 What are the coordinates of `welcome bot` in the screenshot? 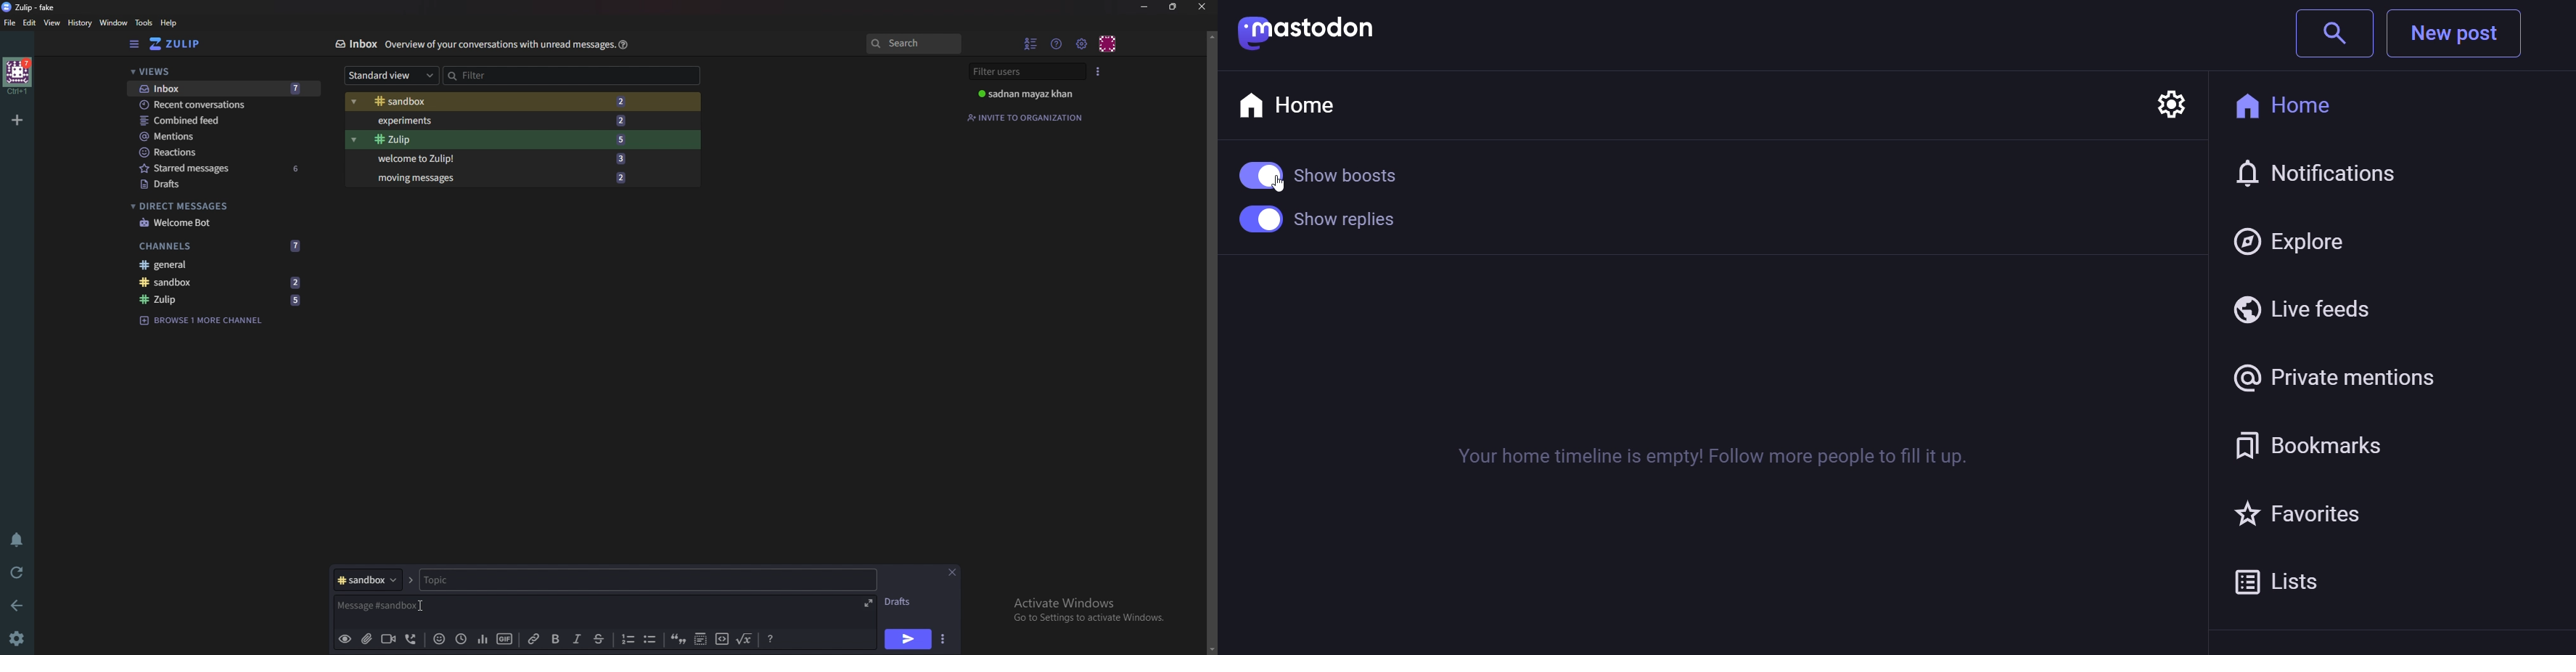 It's located at (219, 222).